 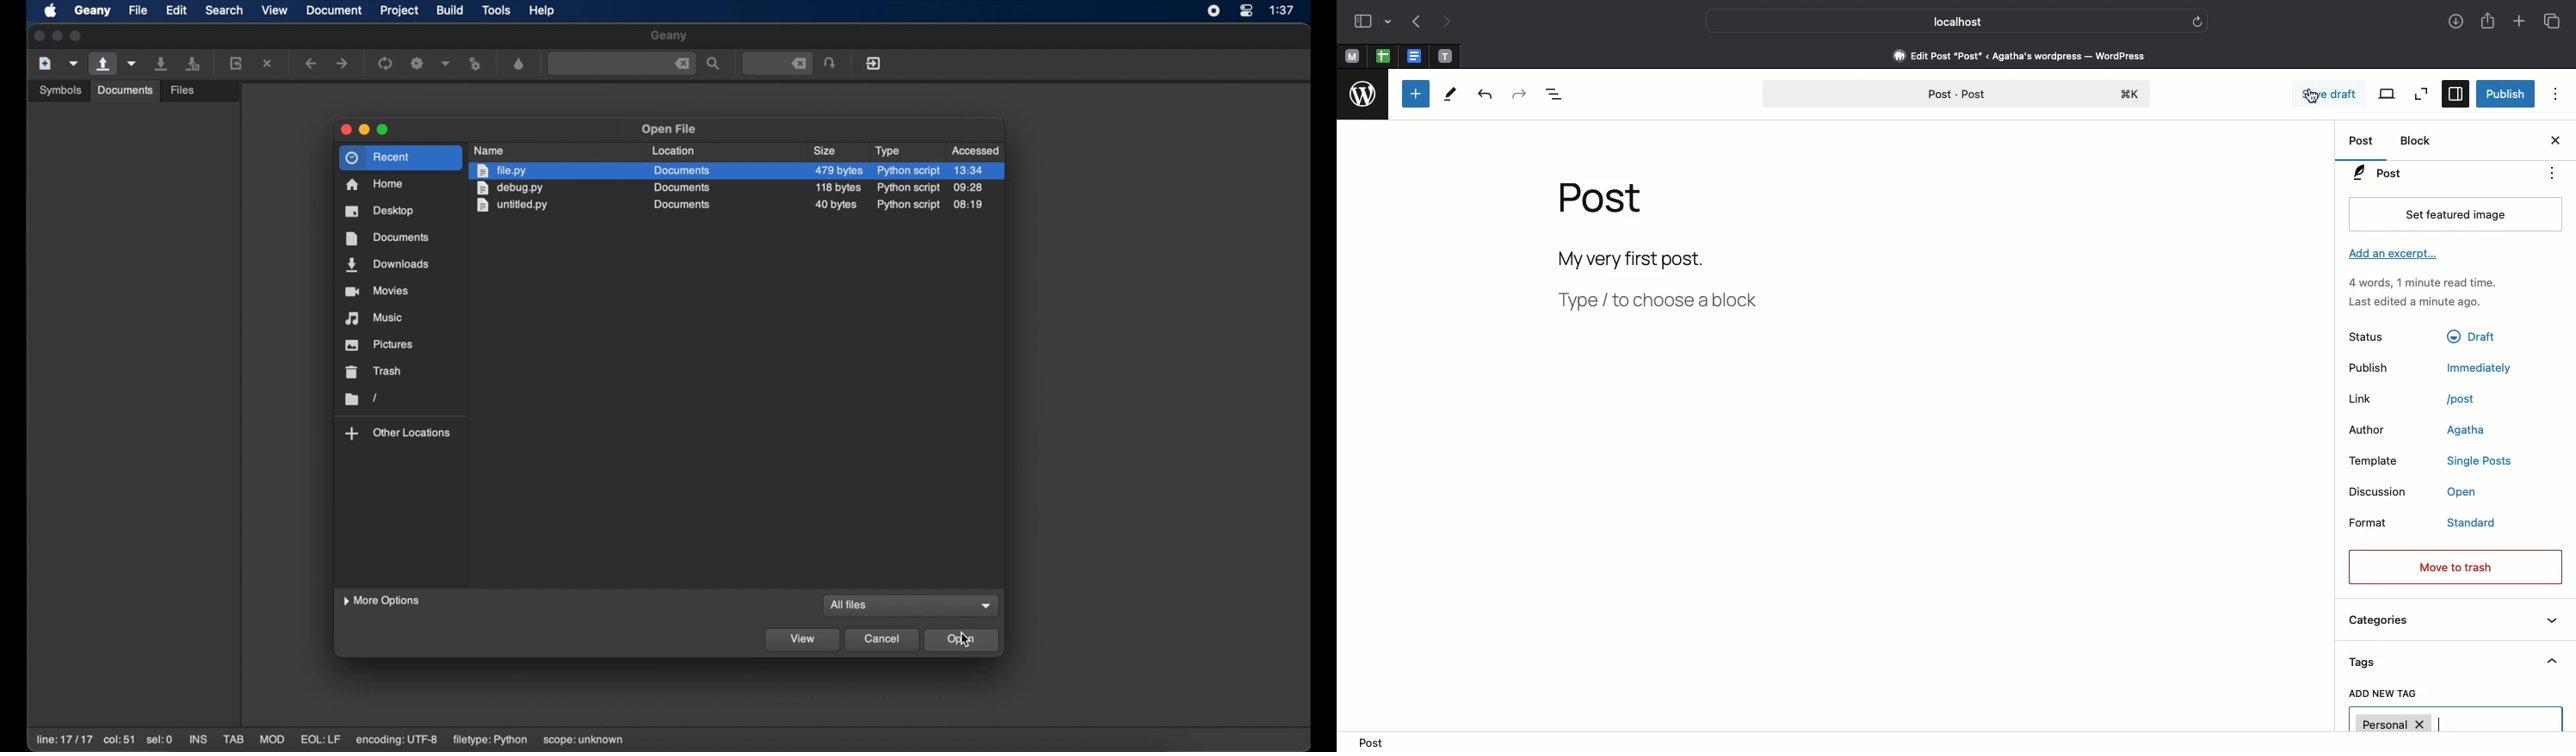 What do you see at coordinates (1612, 203) in the screenshot?
I see `Post` at bounding box center [1612, 203].